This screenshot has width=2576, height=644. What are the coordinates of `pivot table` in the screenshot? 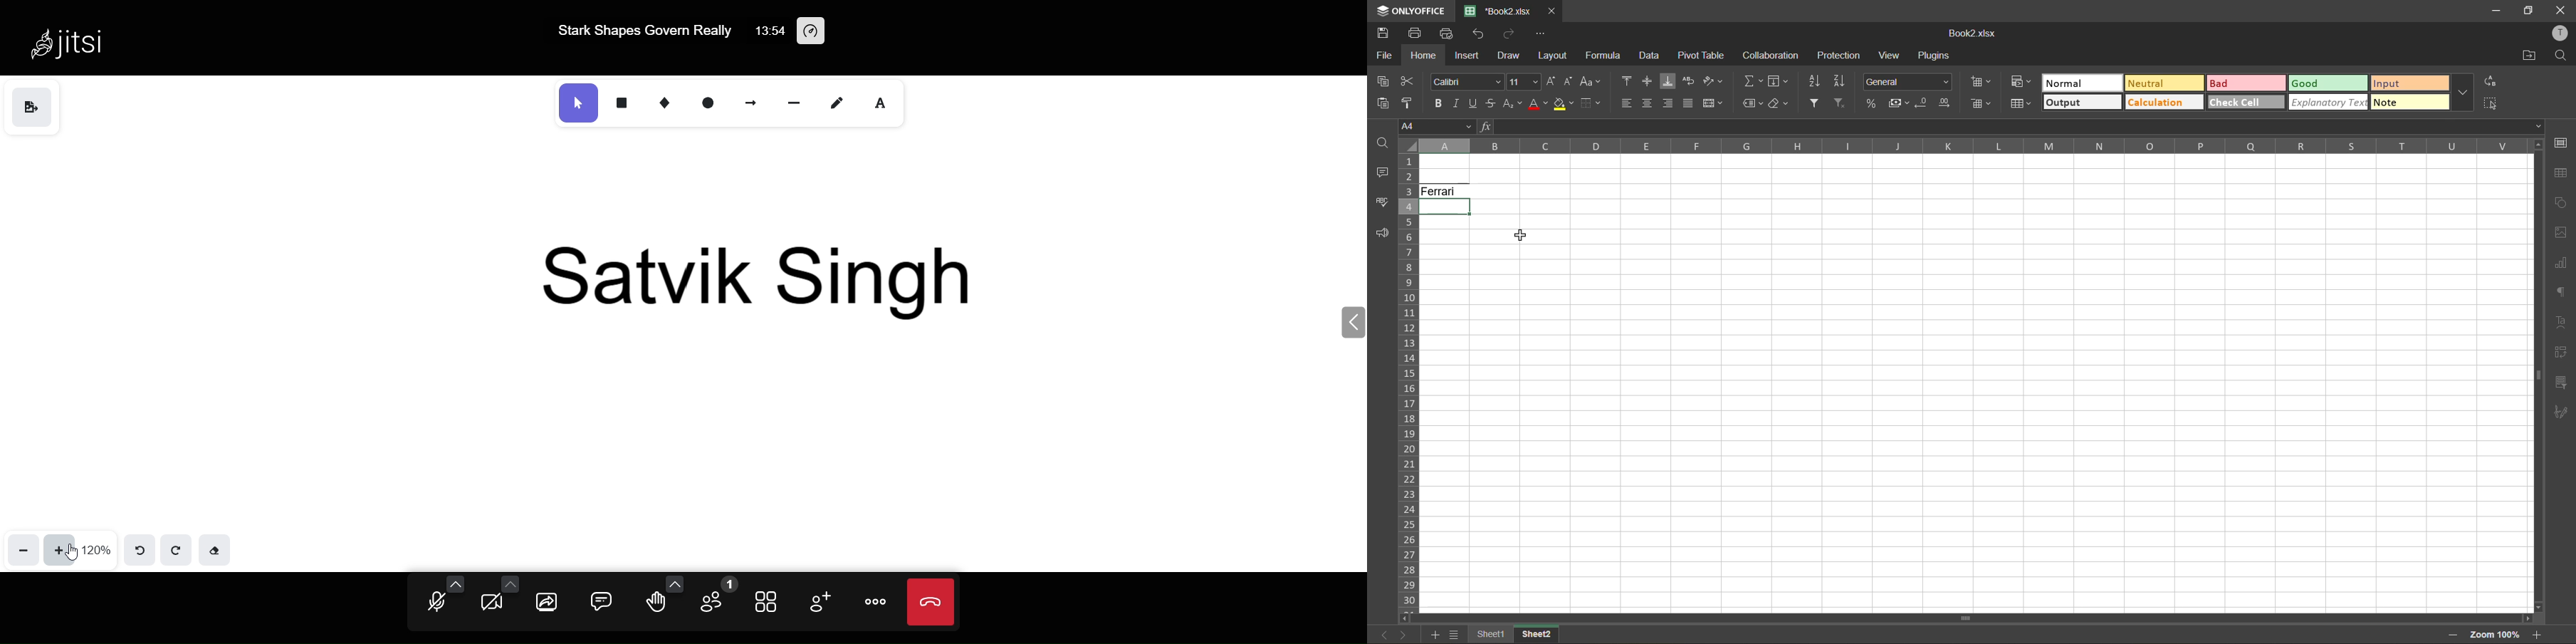 It's located at (2562, 352).